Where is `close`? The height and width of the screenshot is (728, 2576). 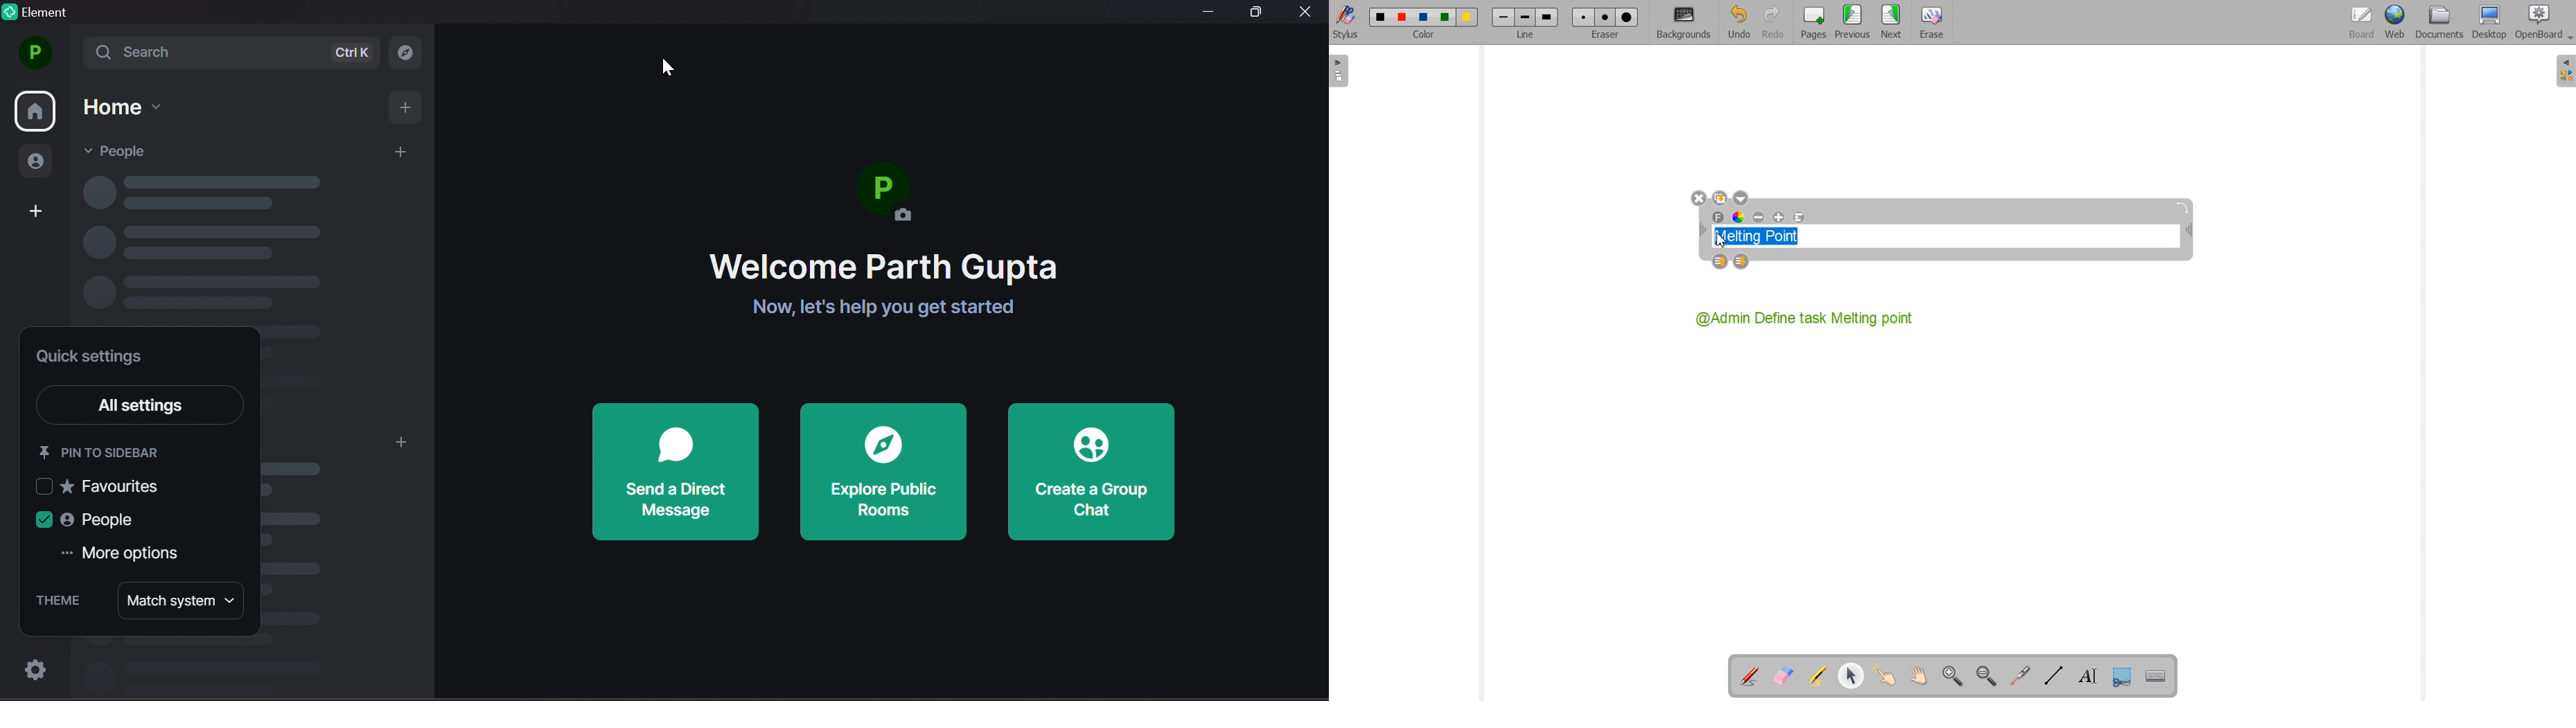 close is located at coordinates (1306, 12).